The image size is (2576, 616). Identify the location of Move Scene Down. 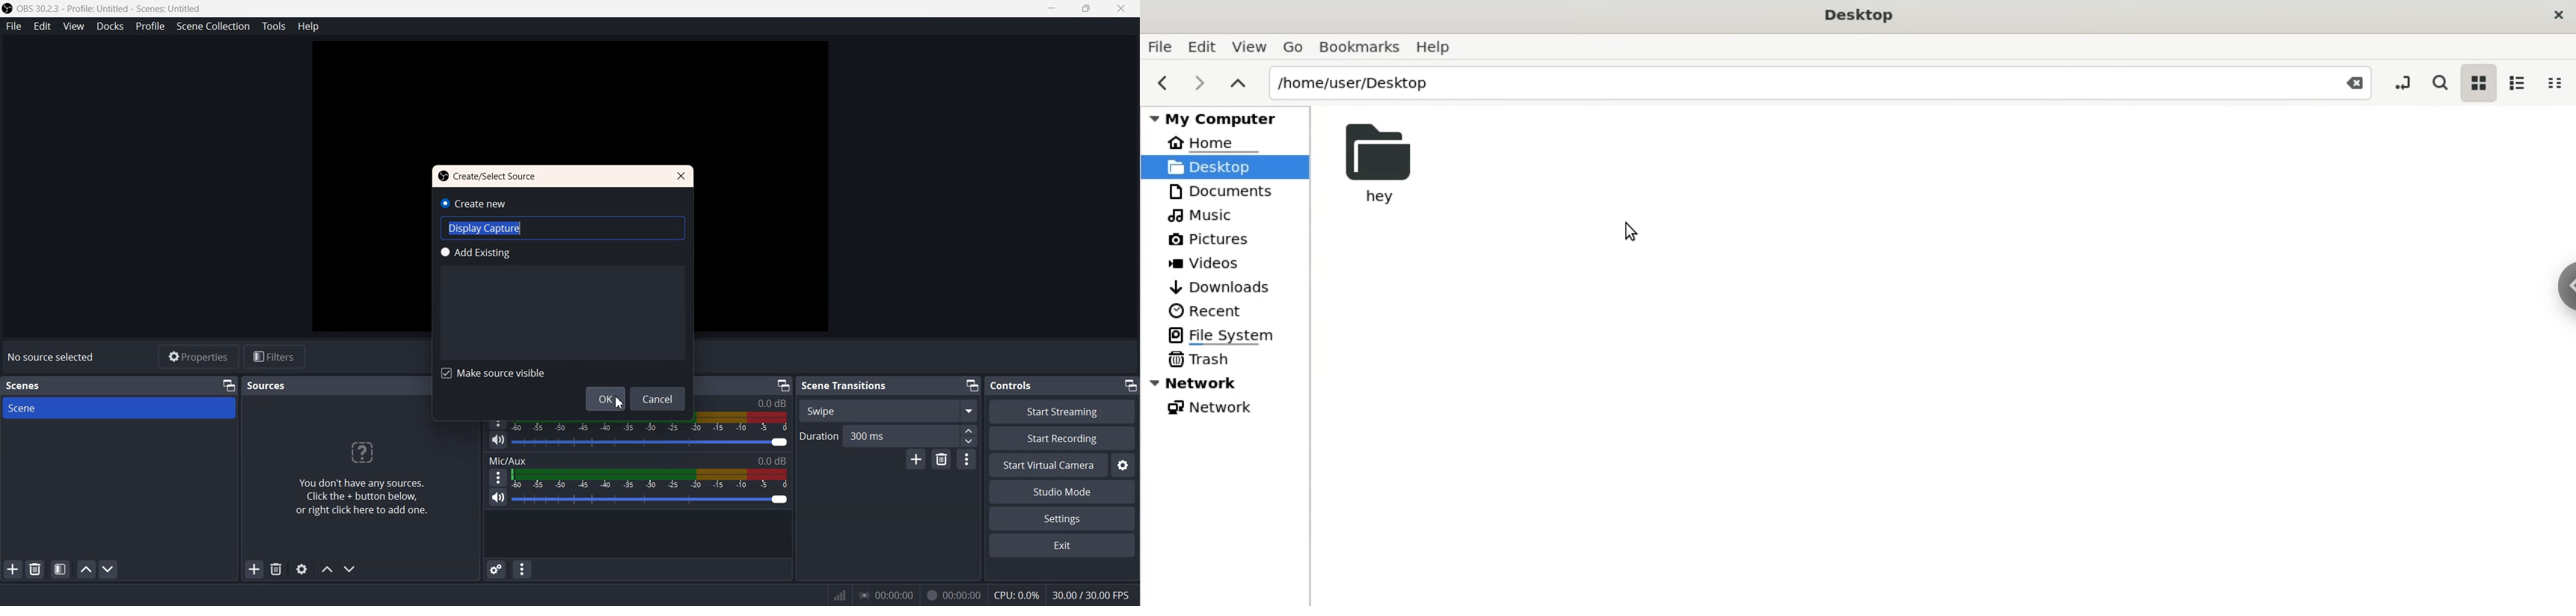
(108, 569).